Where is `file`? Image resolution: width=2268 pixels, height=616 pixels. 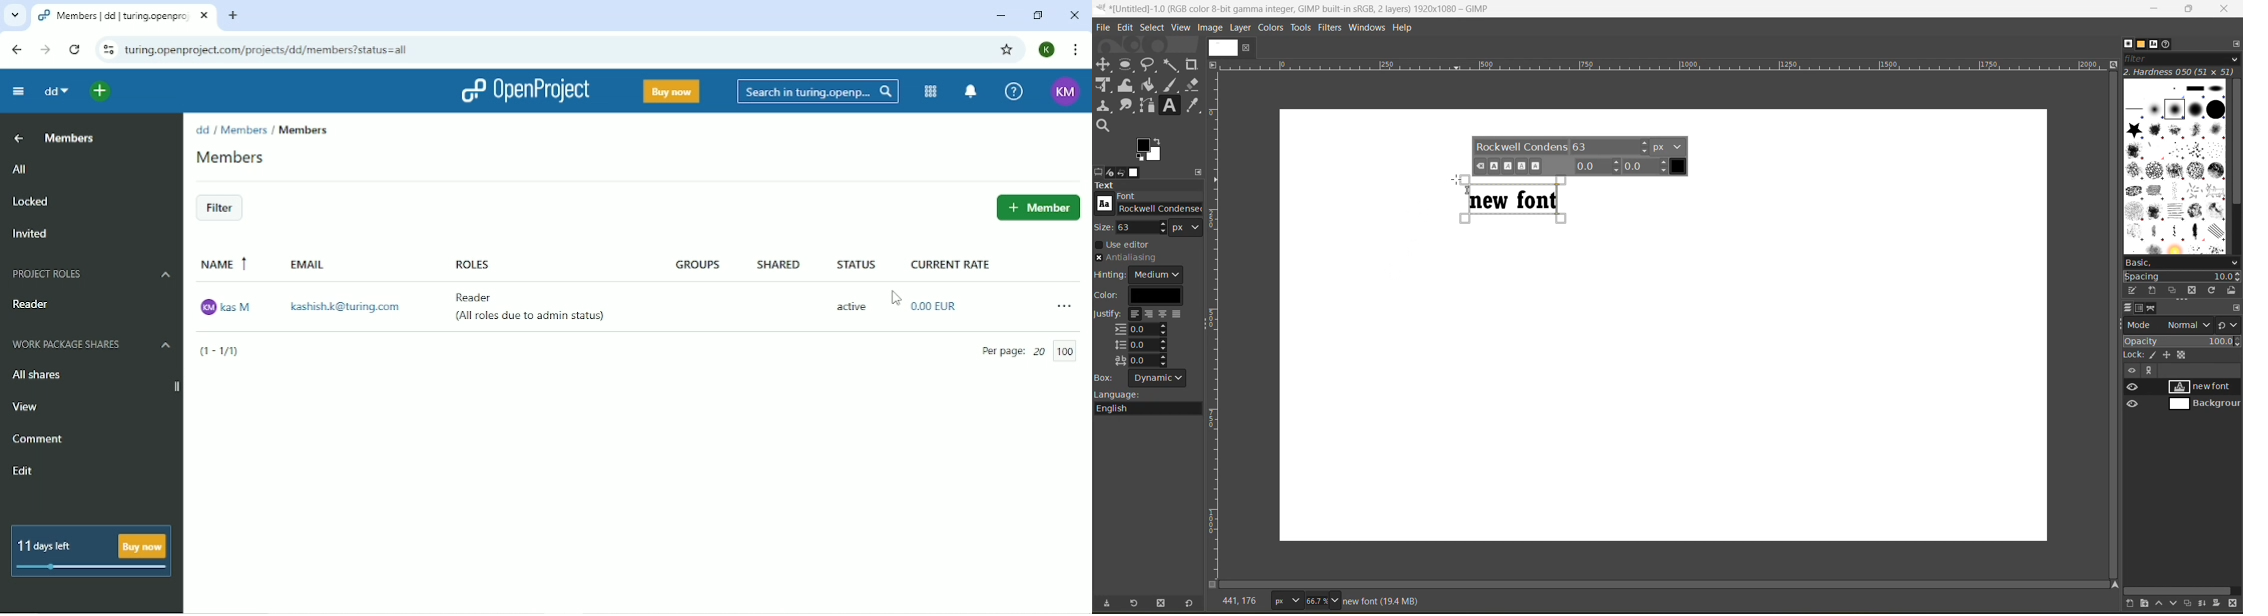 file is located at coordinates (1105, 27).